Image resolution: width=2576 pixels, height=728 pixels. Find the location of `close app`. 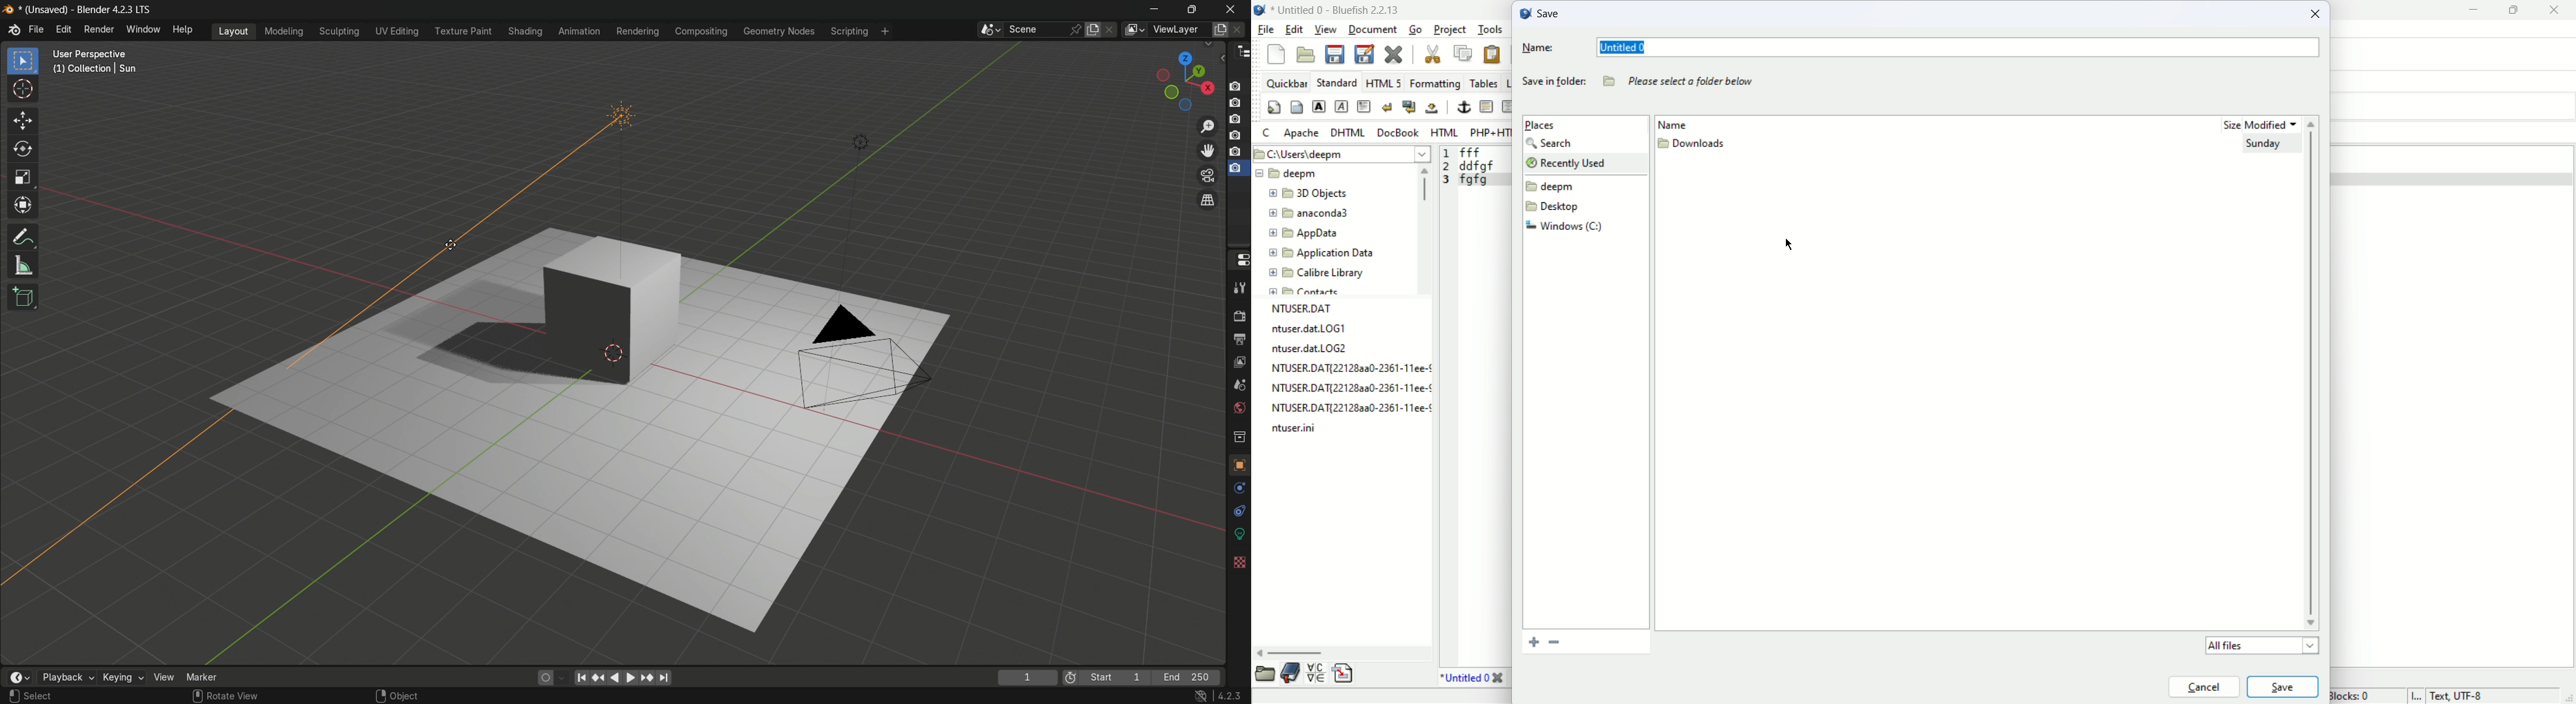

close app is located at coordinates (1234, 8).